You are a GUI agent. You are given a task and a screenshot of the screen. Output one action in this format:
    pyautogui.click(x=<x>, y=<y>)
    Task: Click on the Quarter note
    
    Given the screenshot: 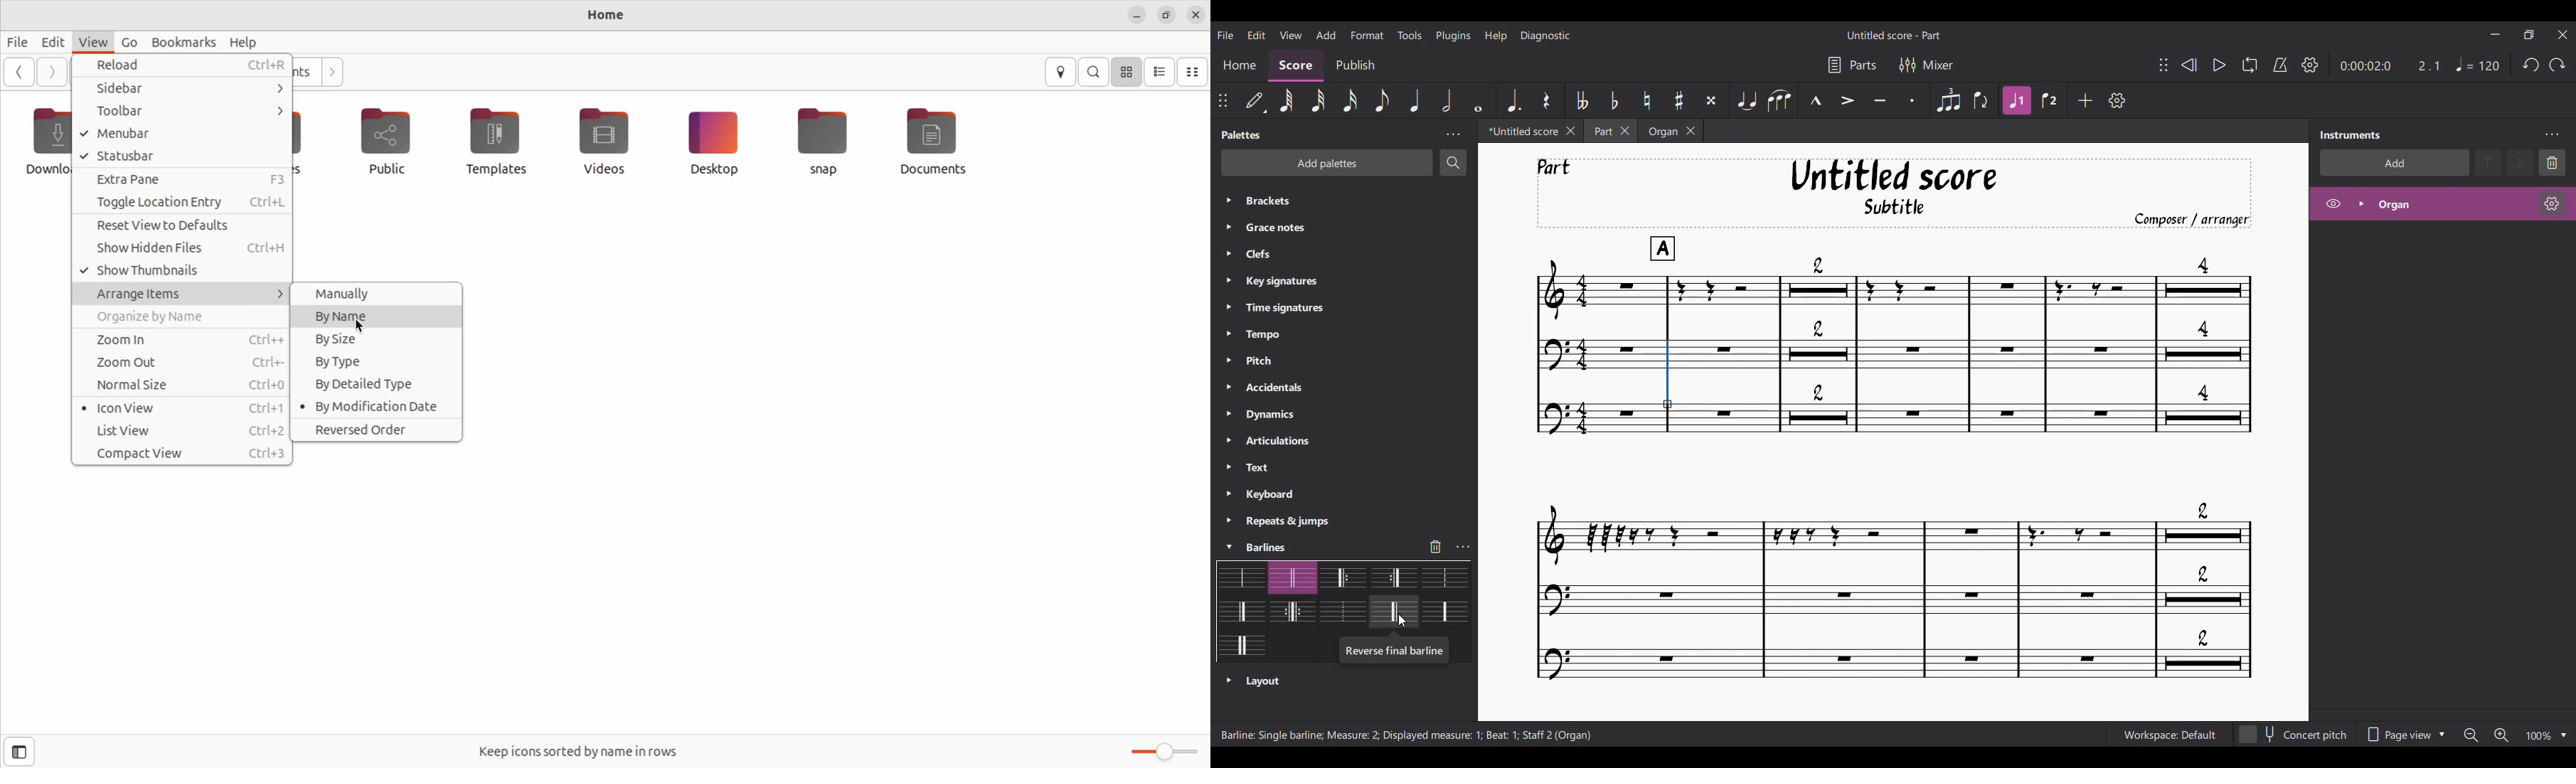 What is the action you would take?
    pyautogui.click(x=2479, y=64)
    